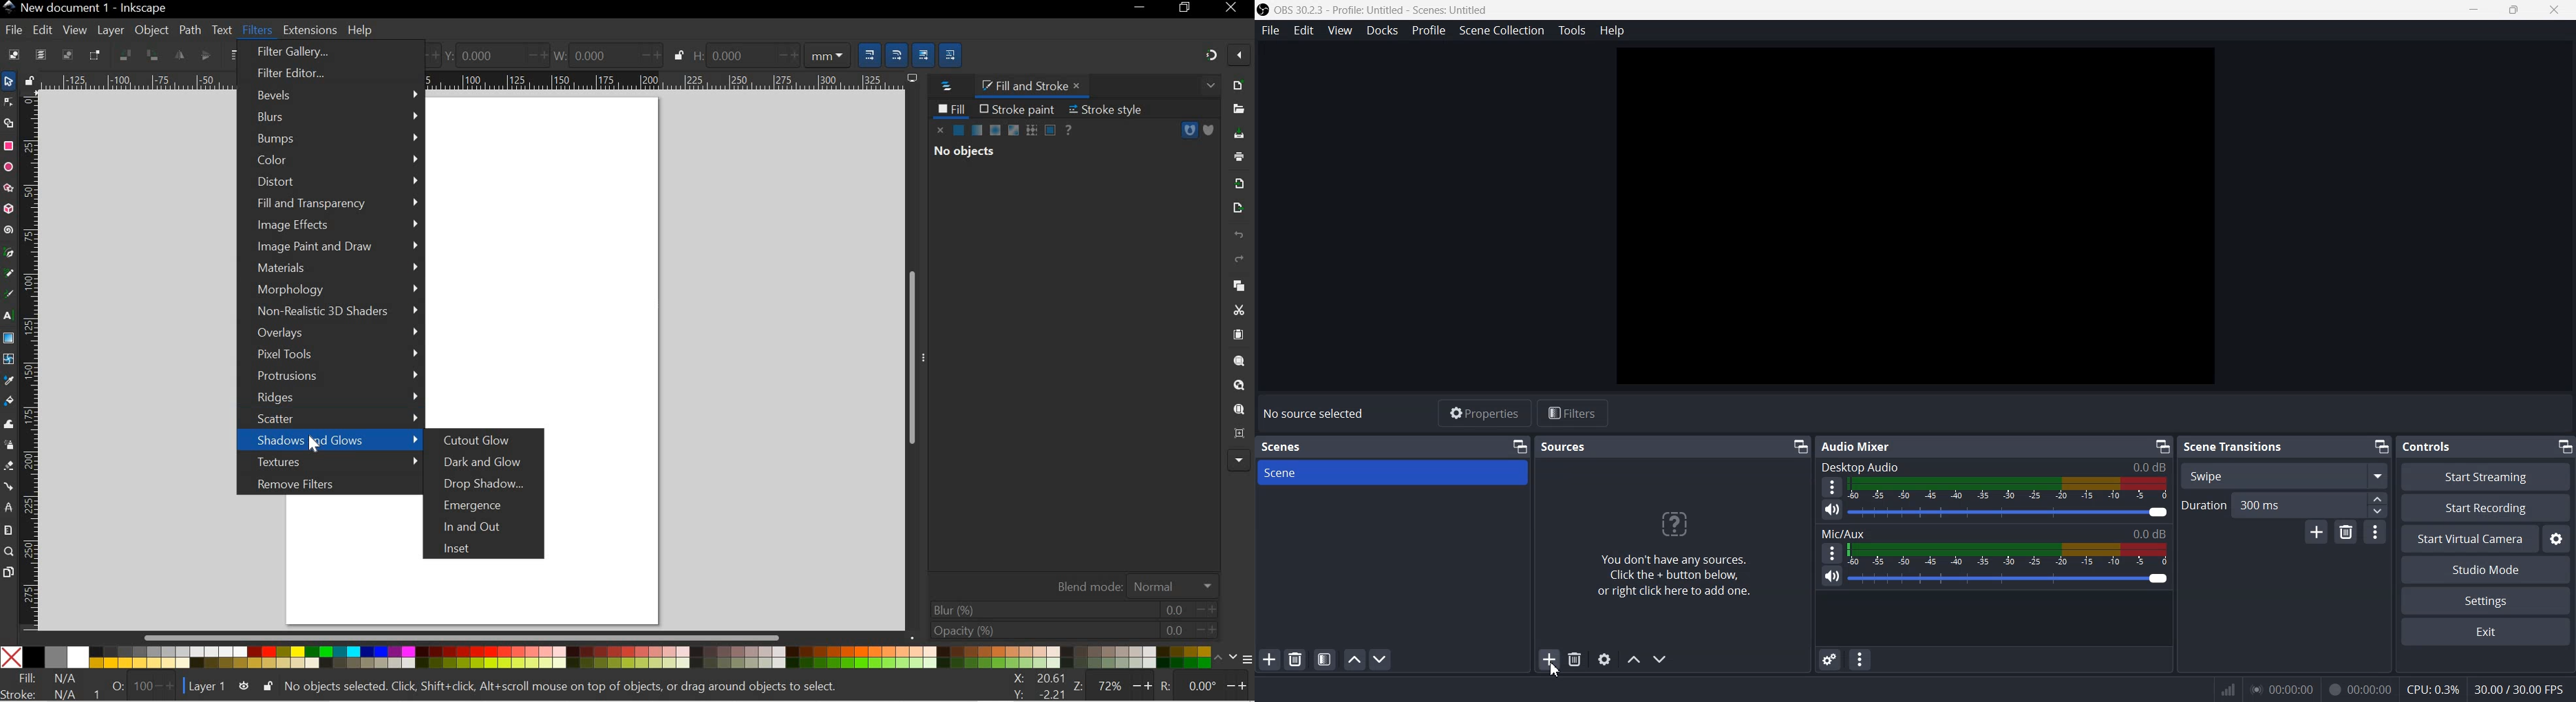 This screenshot has height=728, width=2576. Describe the element at coordinates (1241, 135) in the screenshot. I see `SAVE` at that location.